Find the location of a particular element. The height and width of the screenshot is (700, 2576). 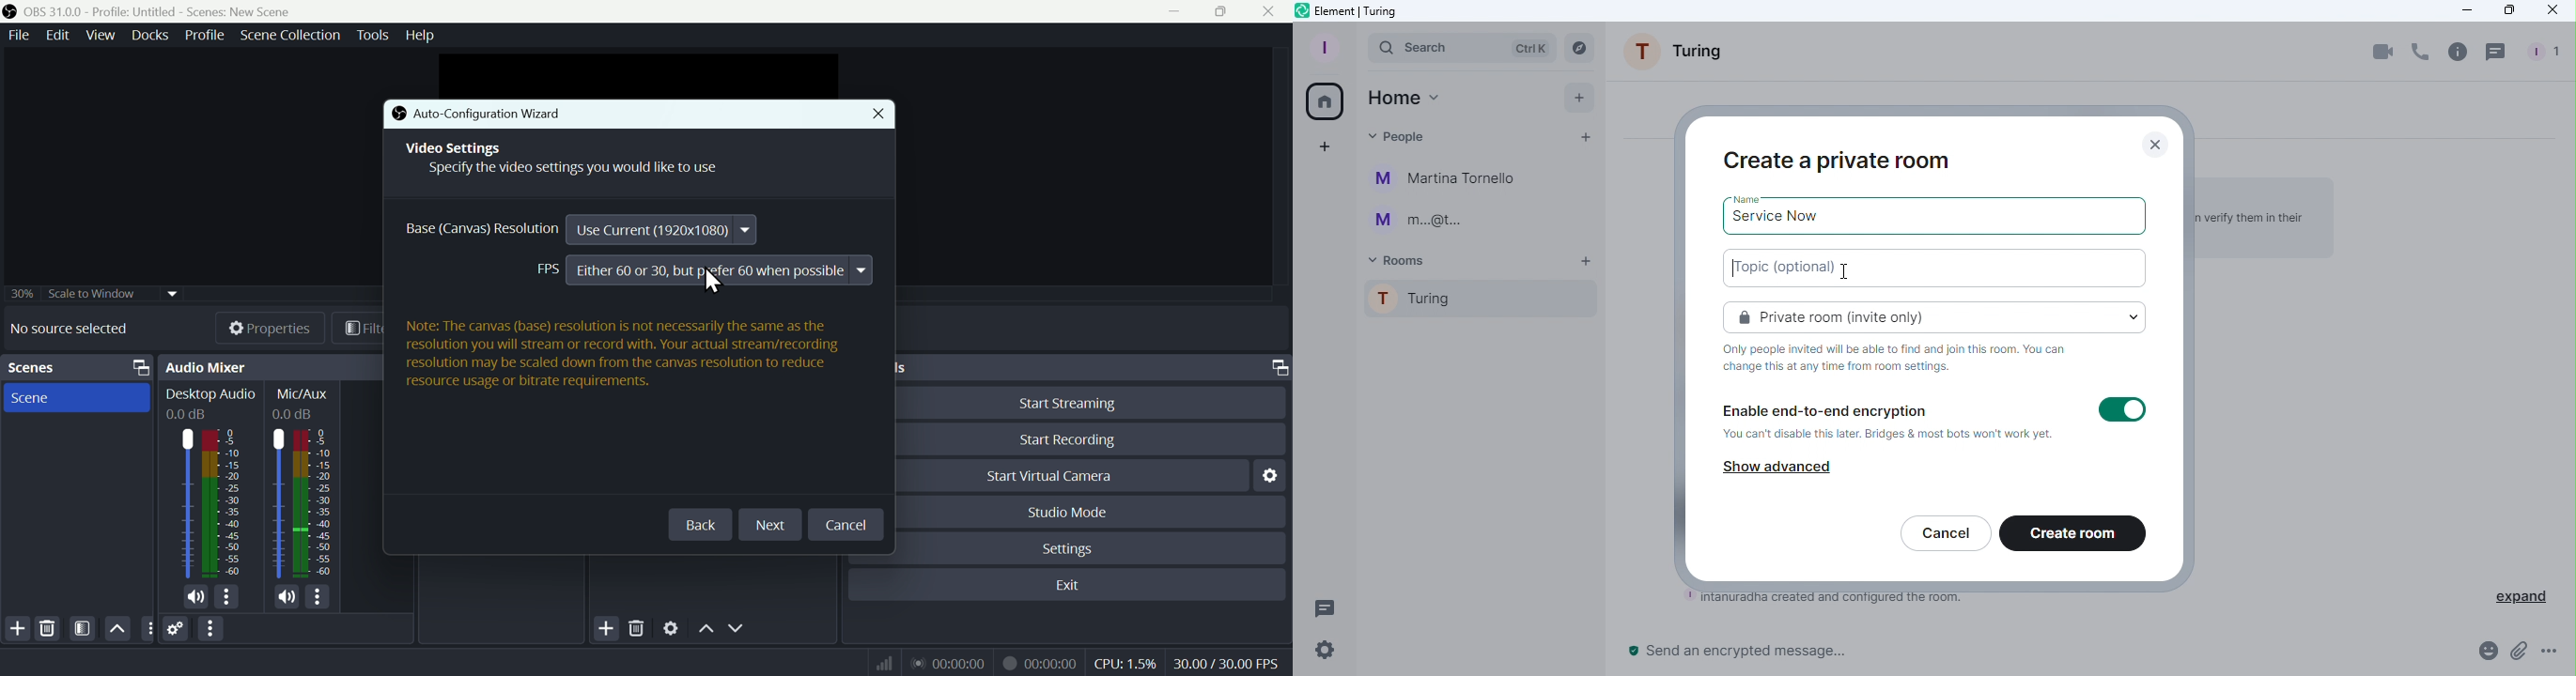

Signal is located at coordinates (880, 663).